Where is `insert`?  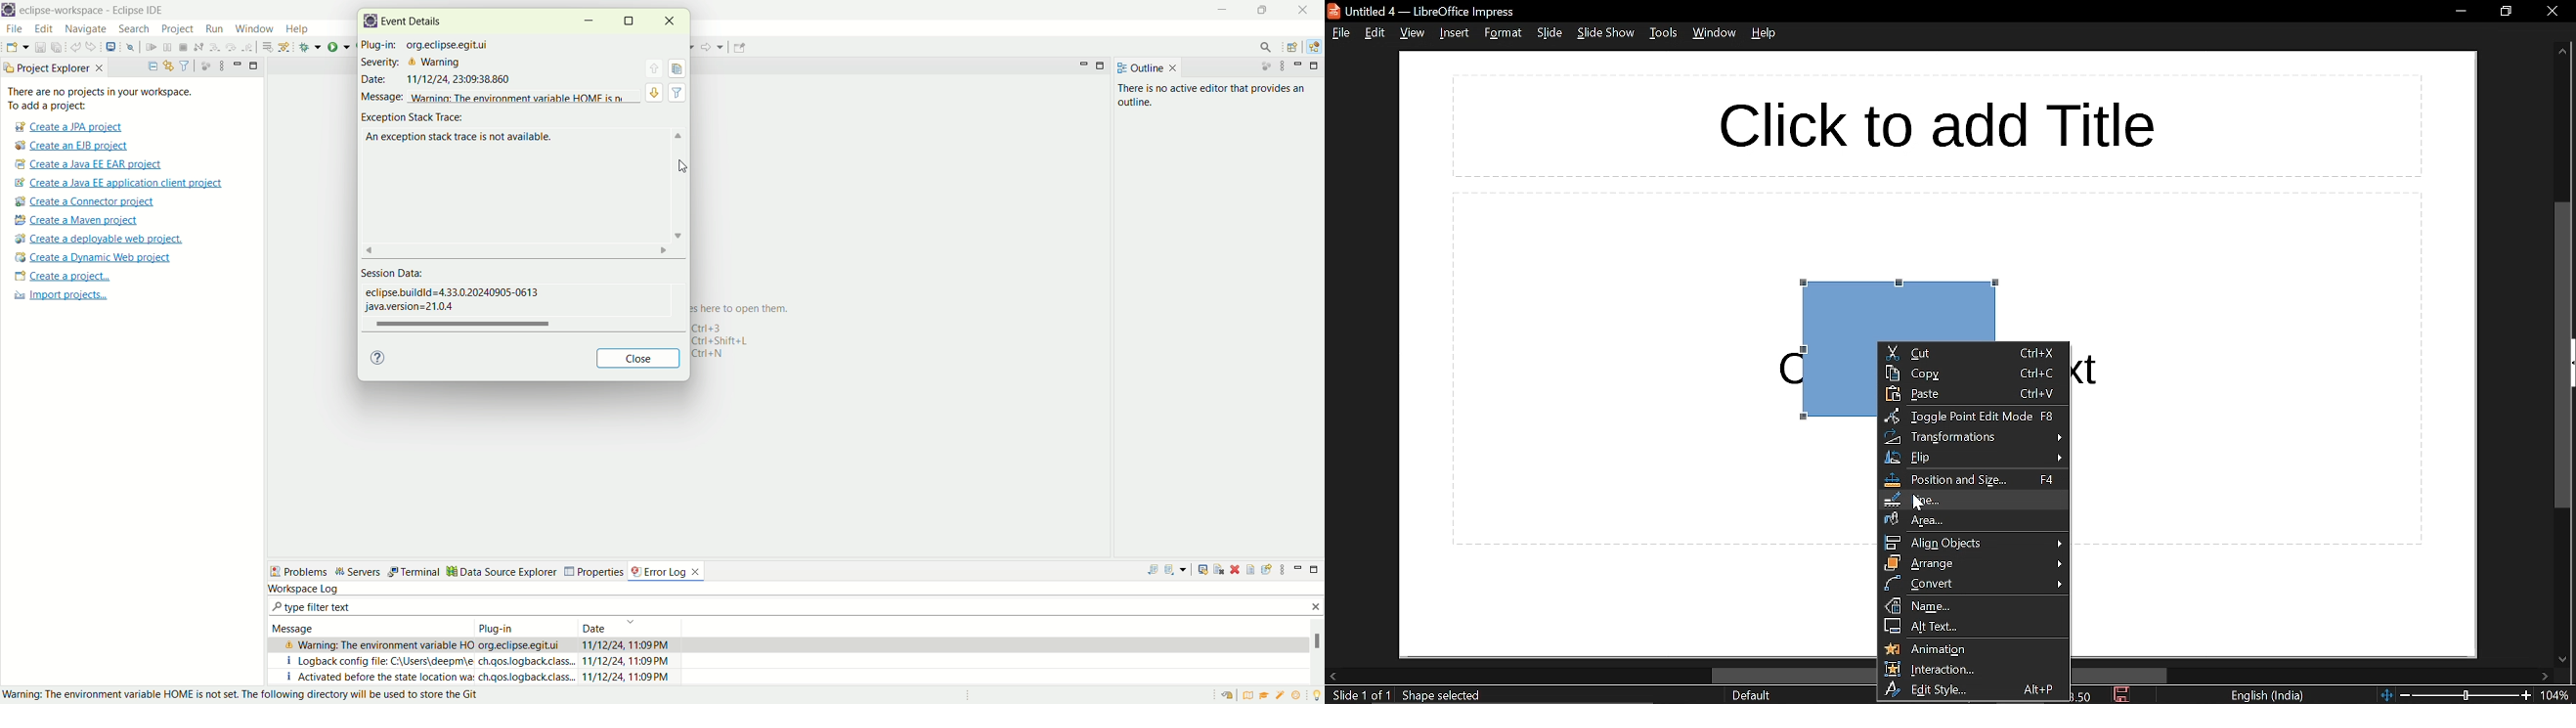 insert is located at coordinates (1453, 33).